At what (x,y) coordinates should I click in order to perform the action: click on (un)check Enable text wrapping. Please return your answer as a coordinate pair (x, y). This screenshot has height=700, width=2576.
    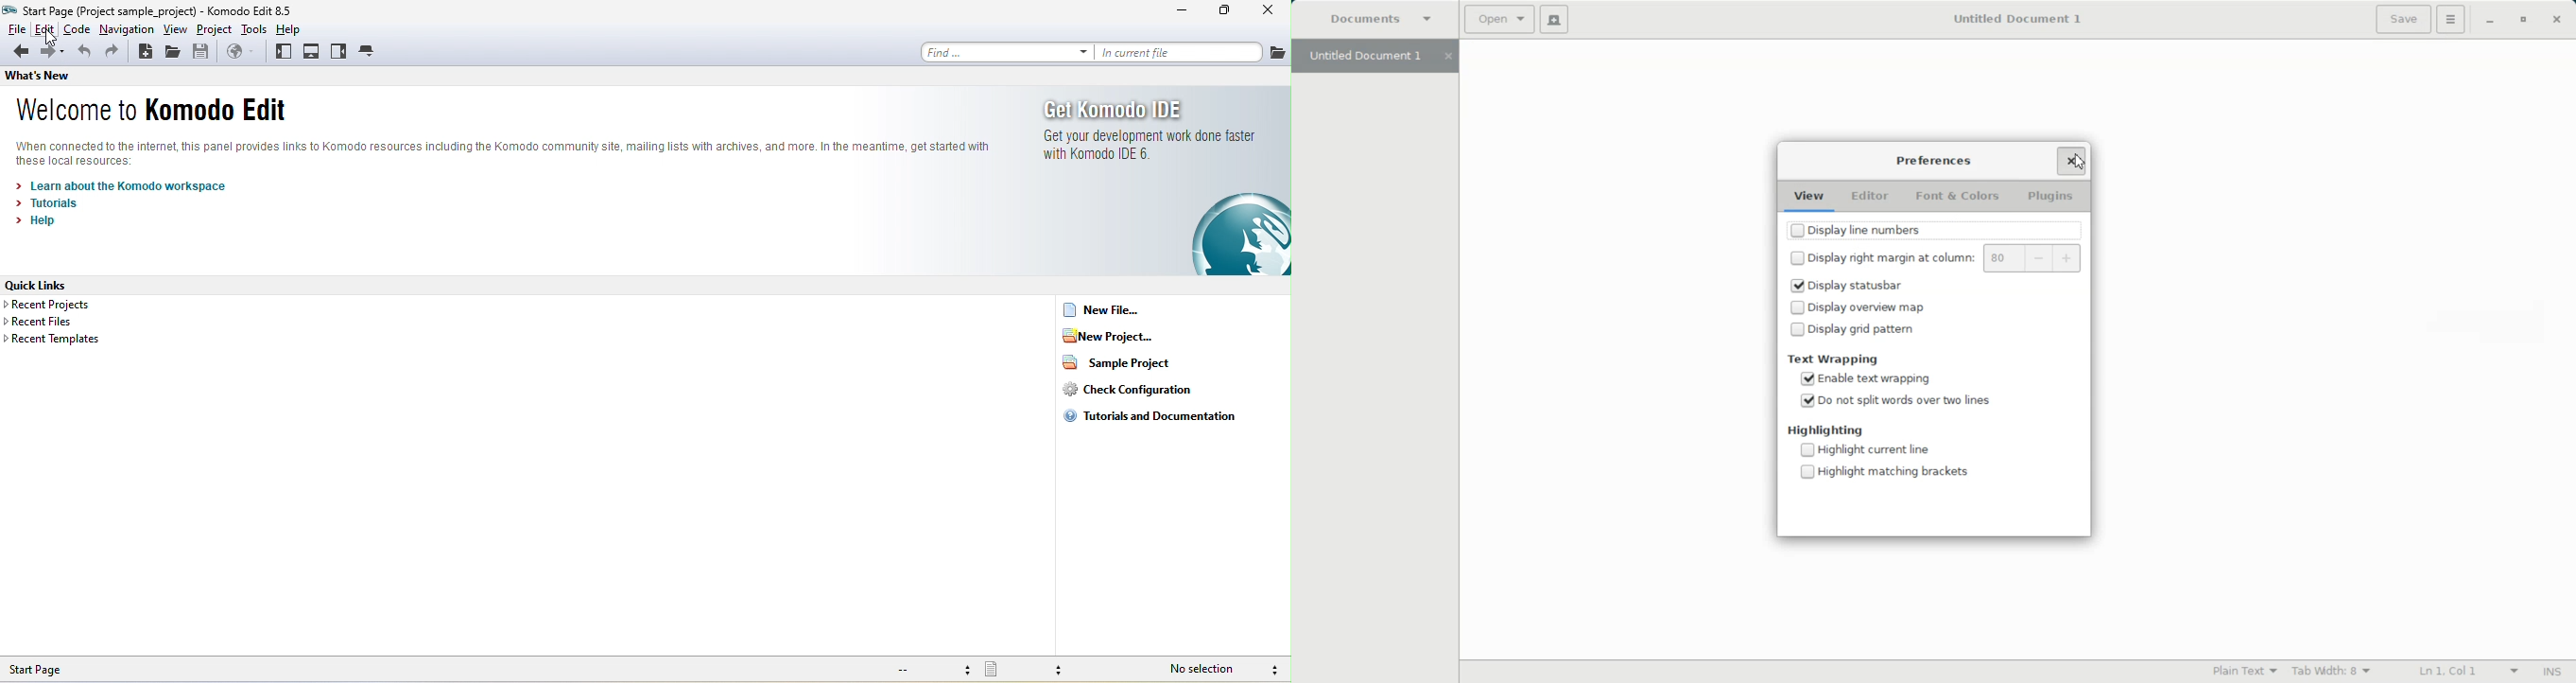
    Looking at the image, I should click on (1865, 378).